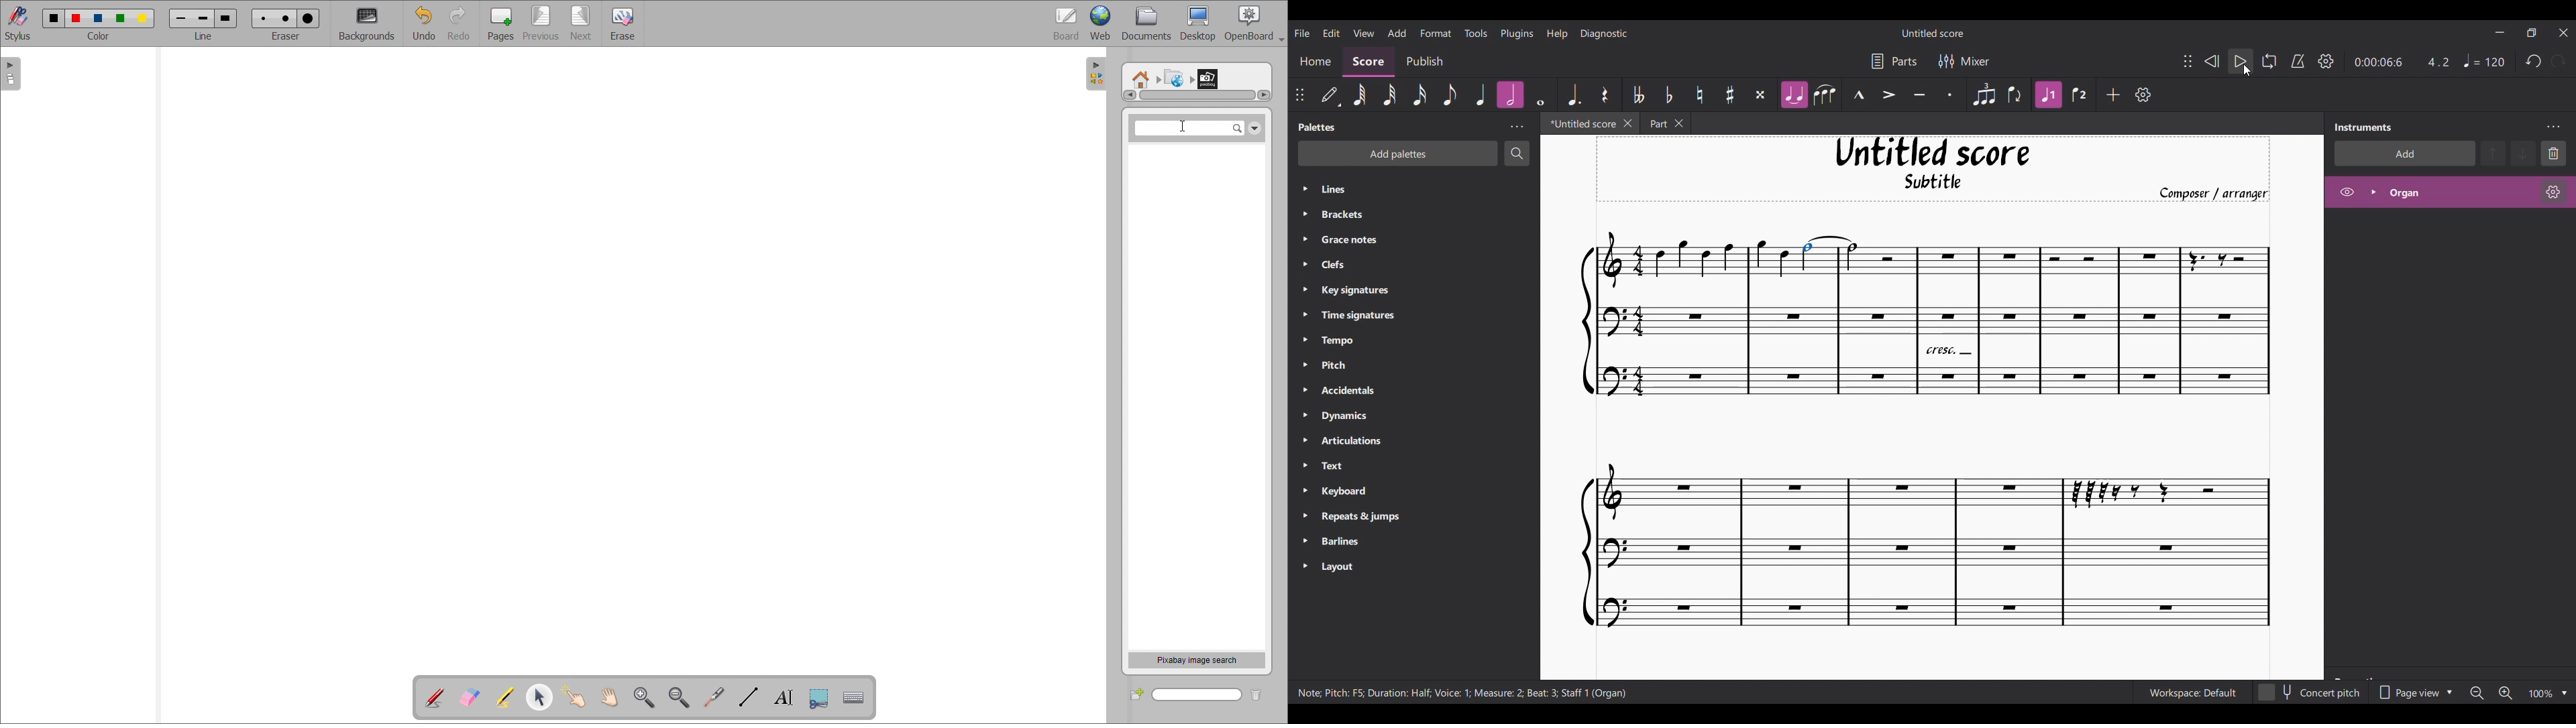 This screenshot has width=2576, height=728. I want to click on Toggle double sharp, so click(1760, 95).